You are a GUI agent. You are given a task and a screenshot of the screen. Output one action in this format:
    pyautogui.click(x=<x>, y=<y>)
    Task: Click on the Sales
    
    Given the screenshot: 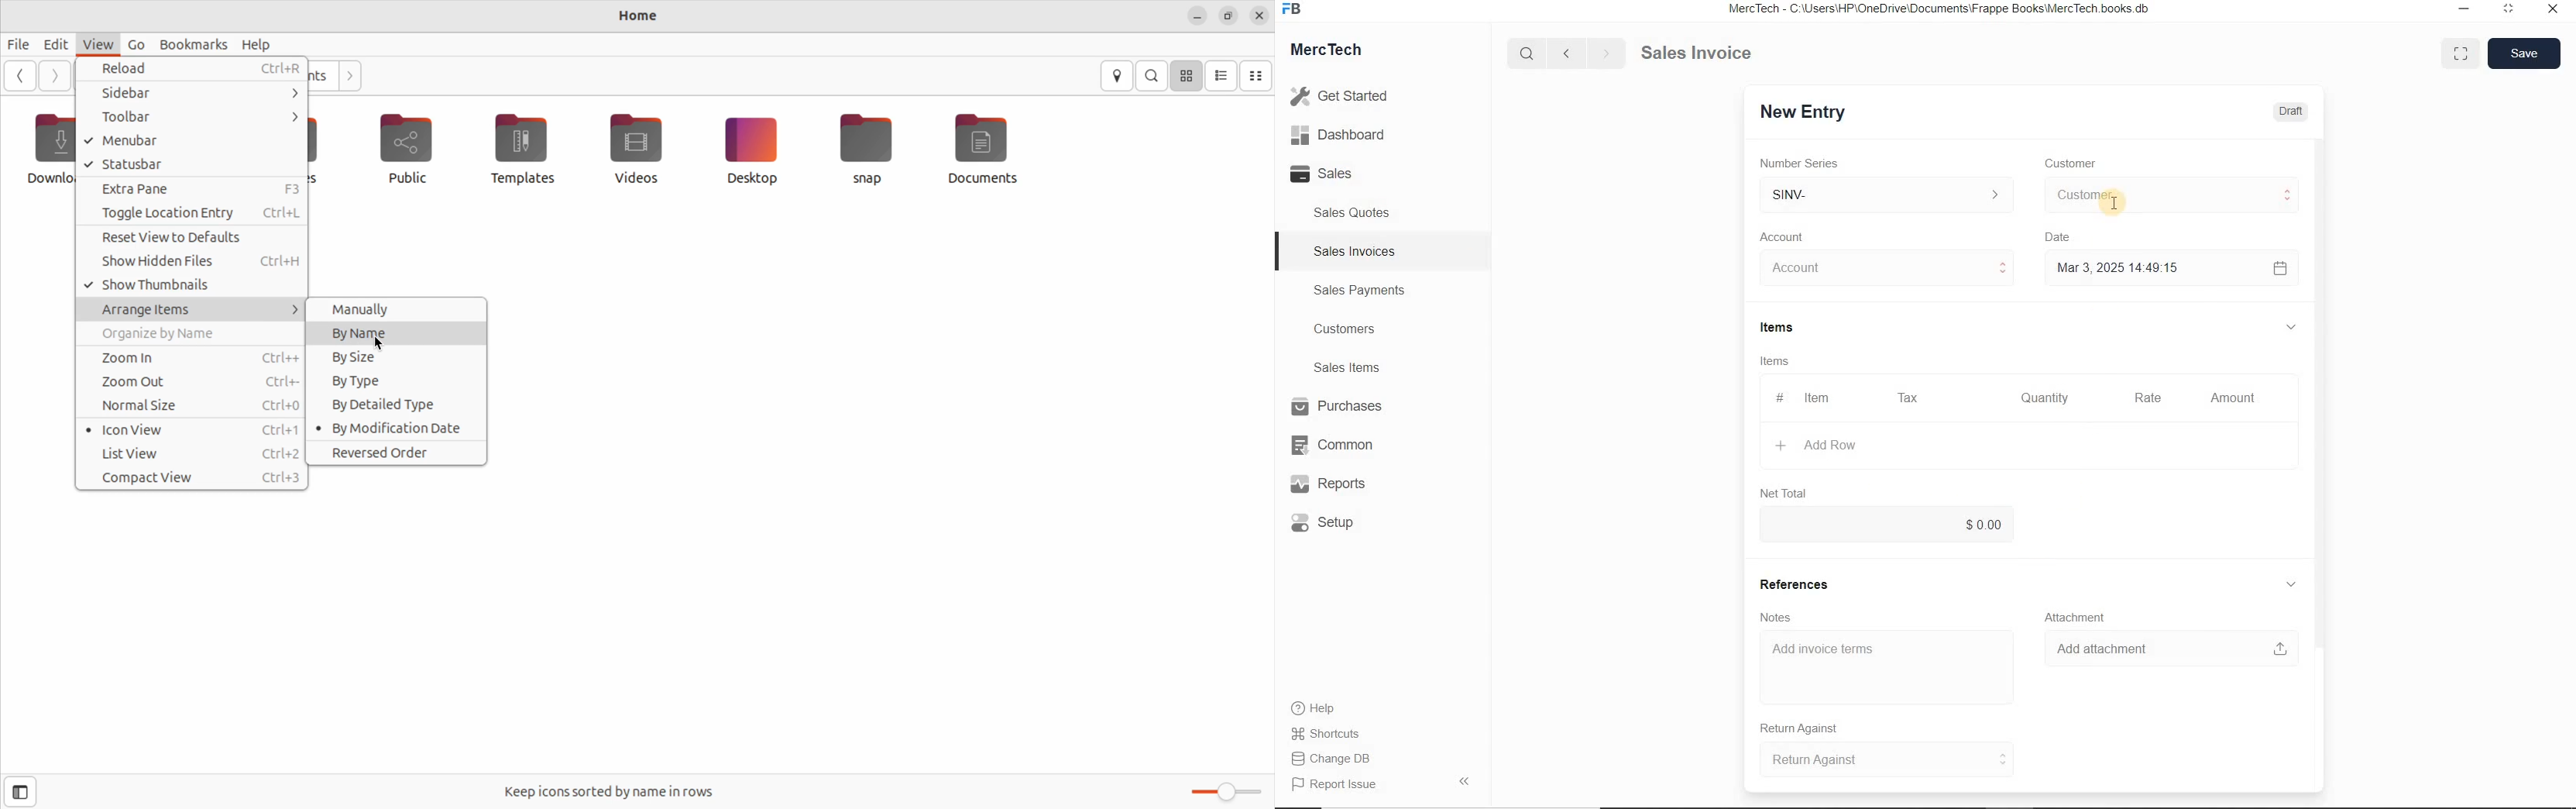 What is the action you would take?
    pyautogui.click(x=1345, y=174)
    